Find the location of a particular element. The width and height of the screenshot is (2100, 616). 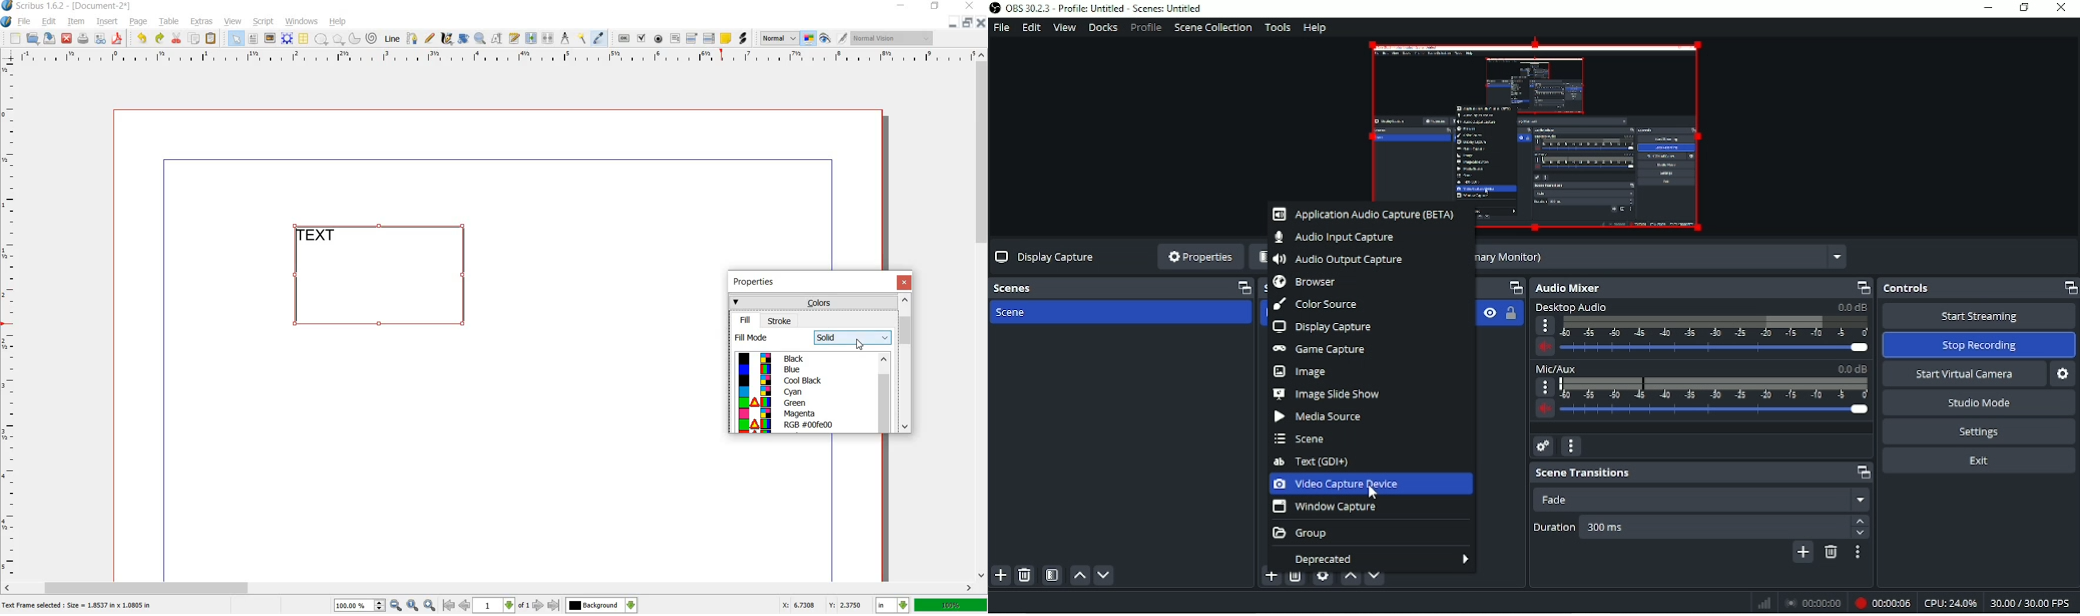

View is located at coordinates (1063, 27).